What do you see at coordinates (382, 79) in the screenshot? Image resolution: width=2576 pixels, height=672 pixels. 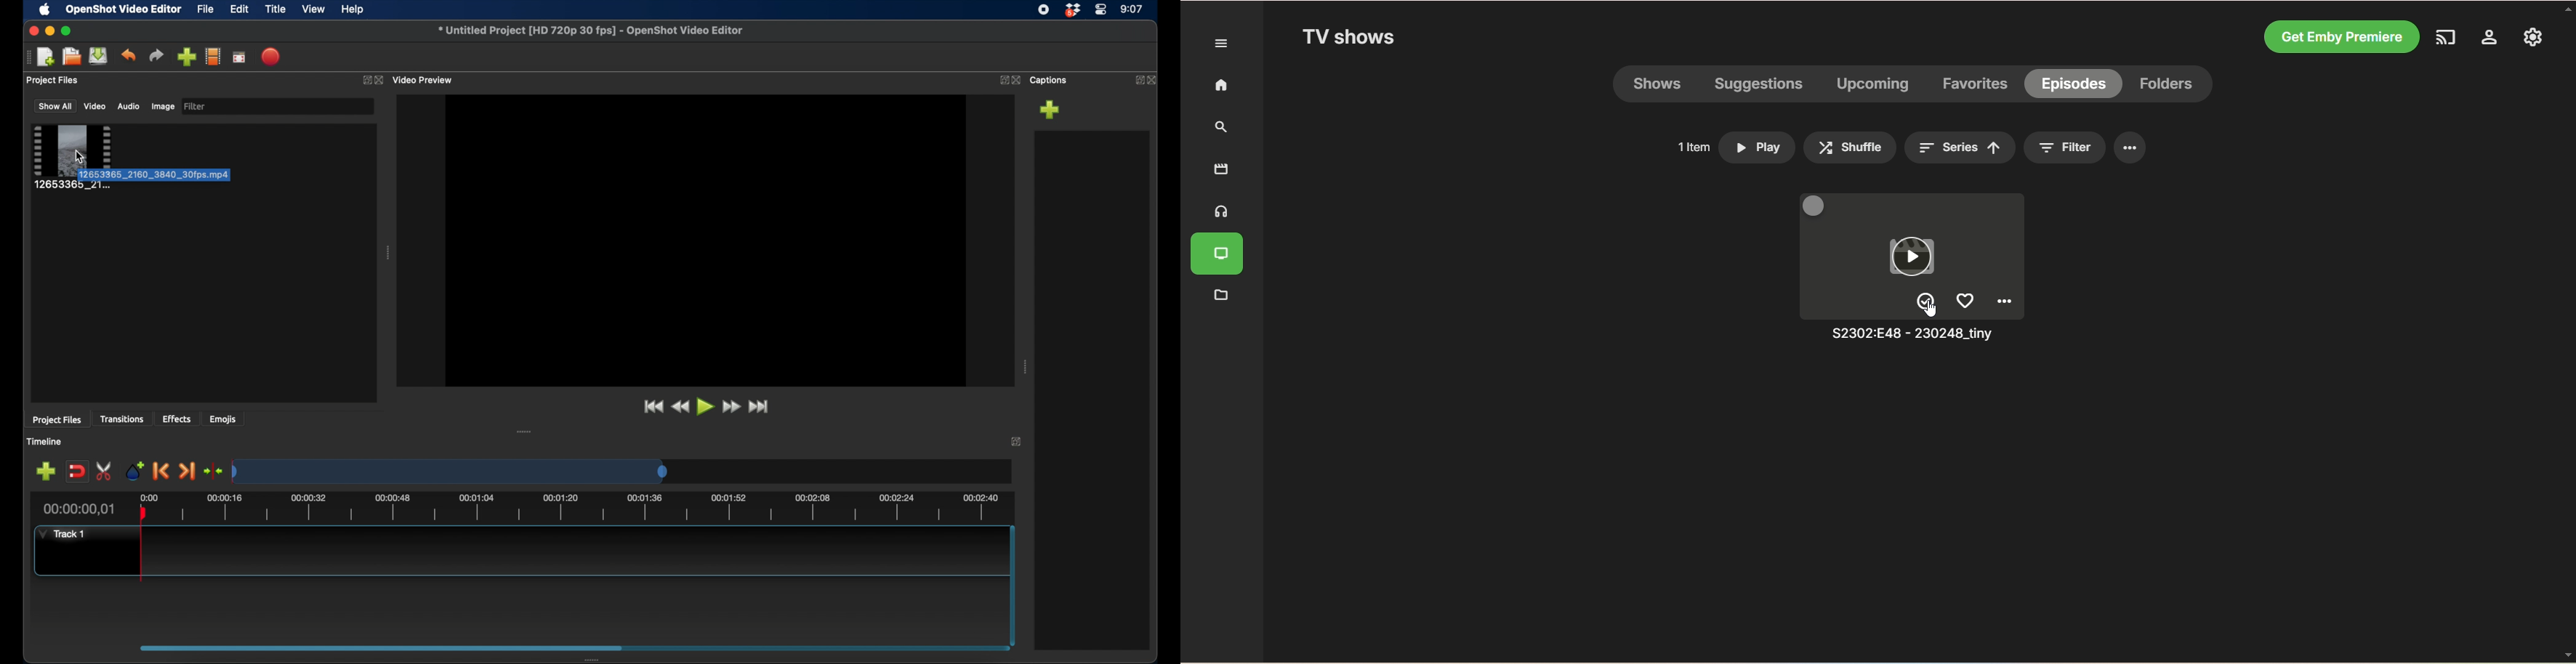 I see `close` at bounding box center [382, 79].